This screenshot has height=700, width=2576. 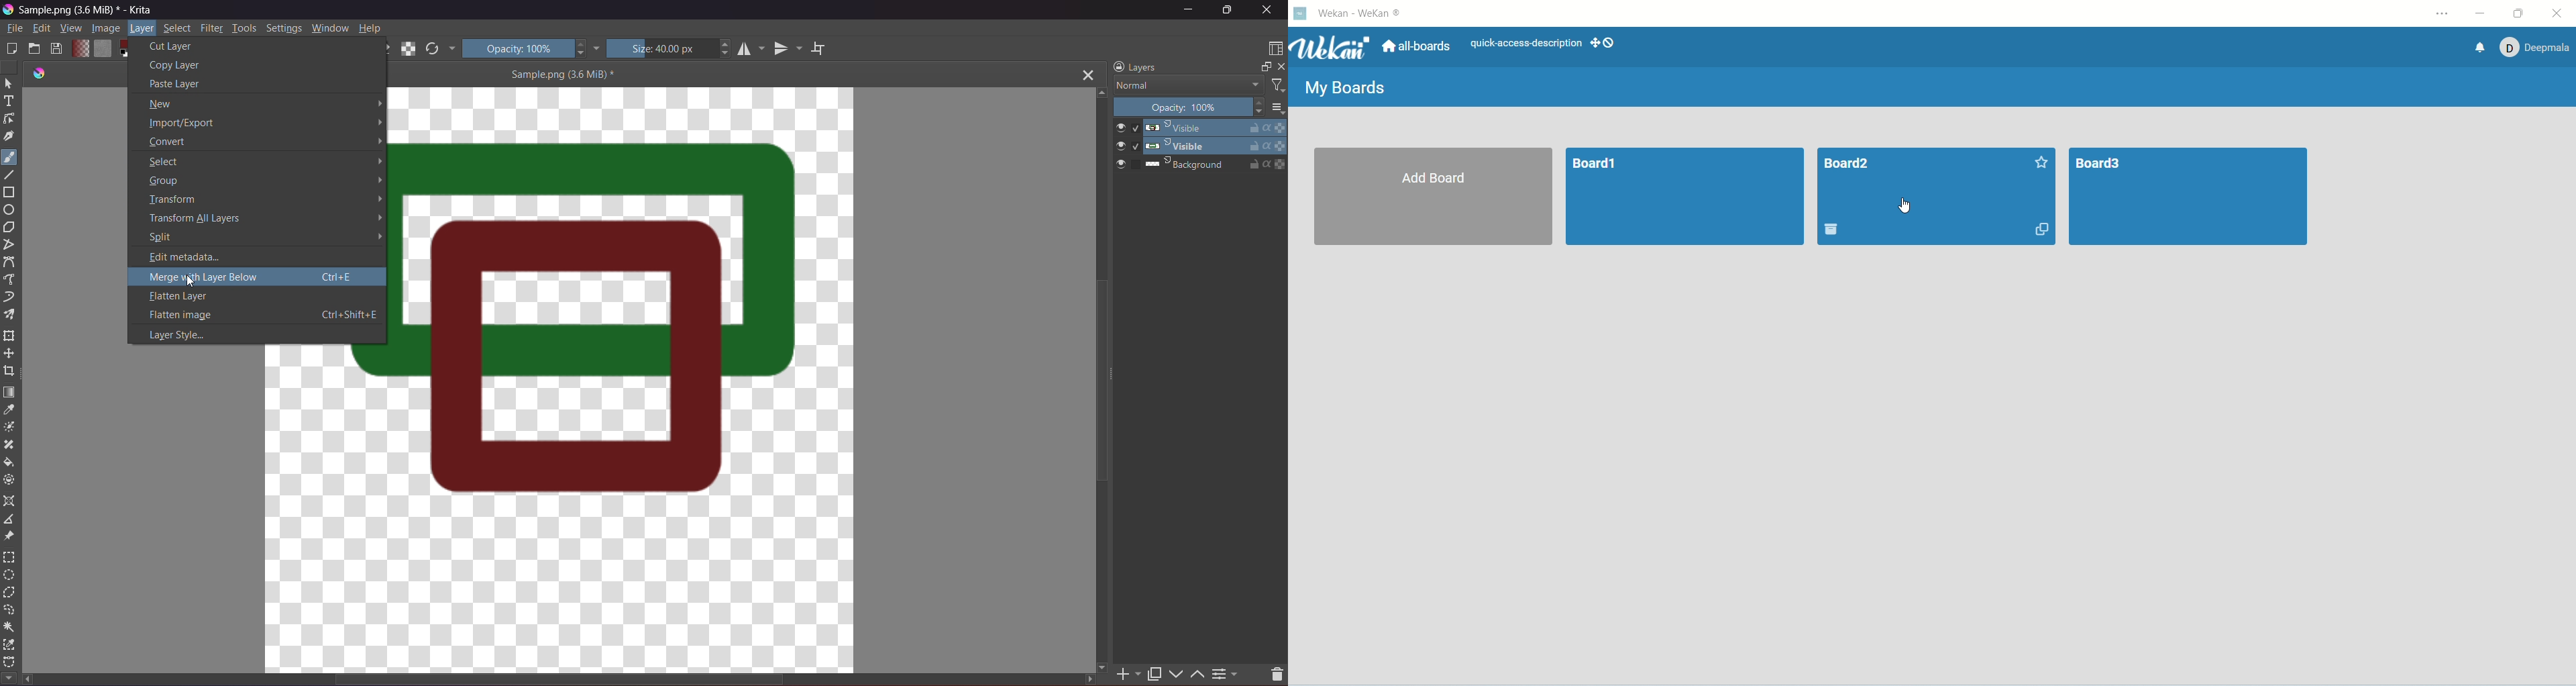 What do you see at coordinates (2516, 13) in the screenshot?
I see `maximize` at bounding box center [2516, 13].